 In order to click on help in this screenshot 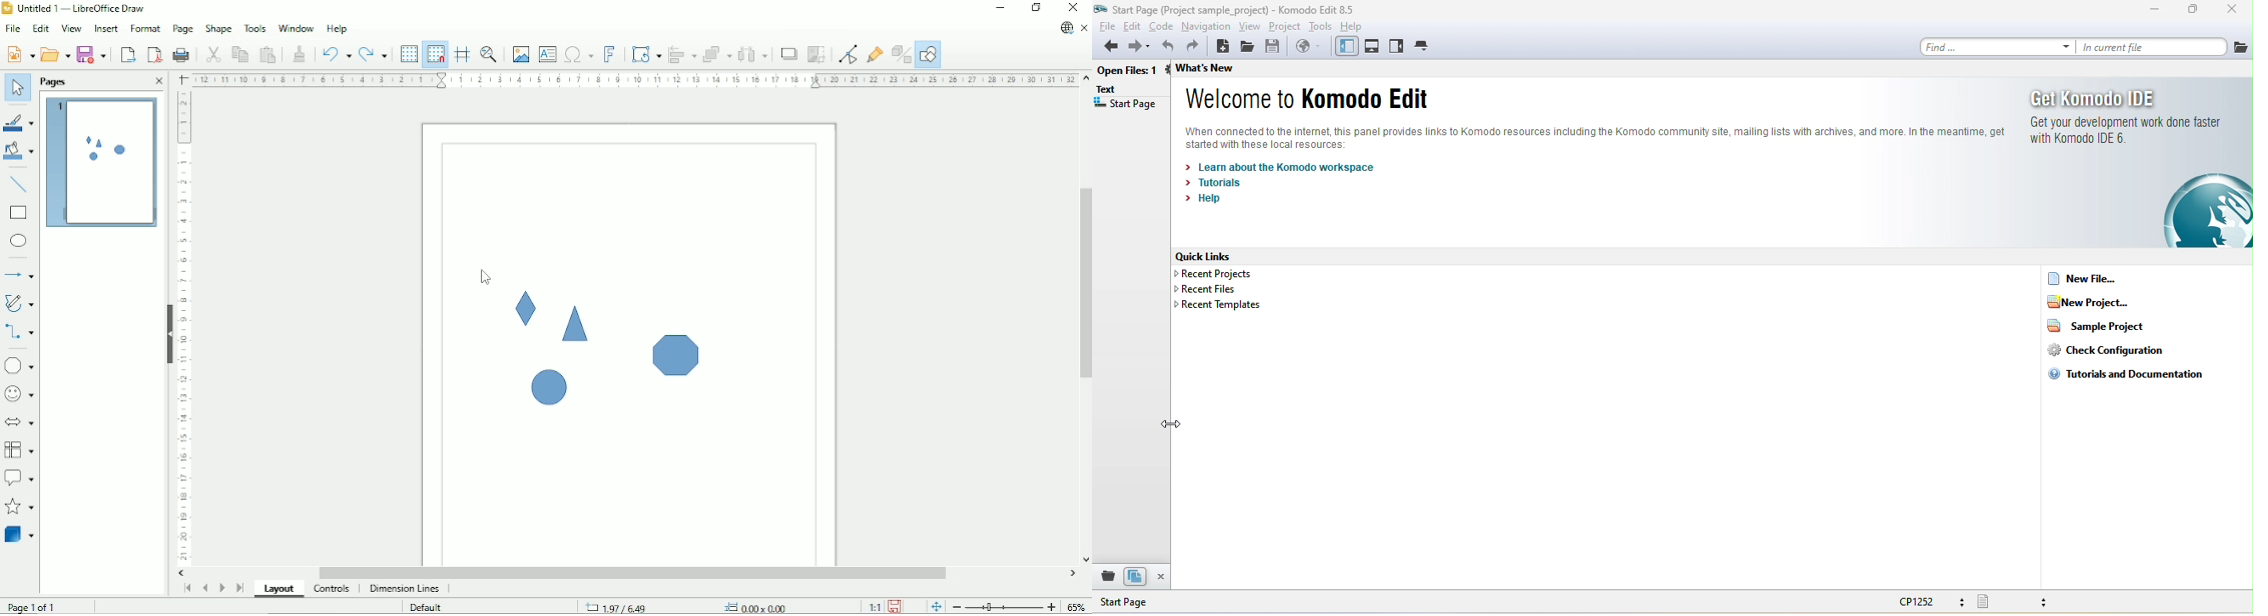, I will do `click(1209, 201)`.